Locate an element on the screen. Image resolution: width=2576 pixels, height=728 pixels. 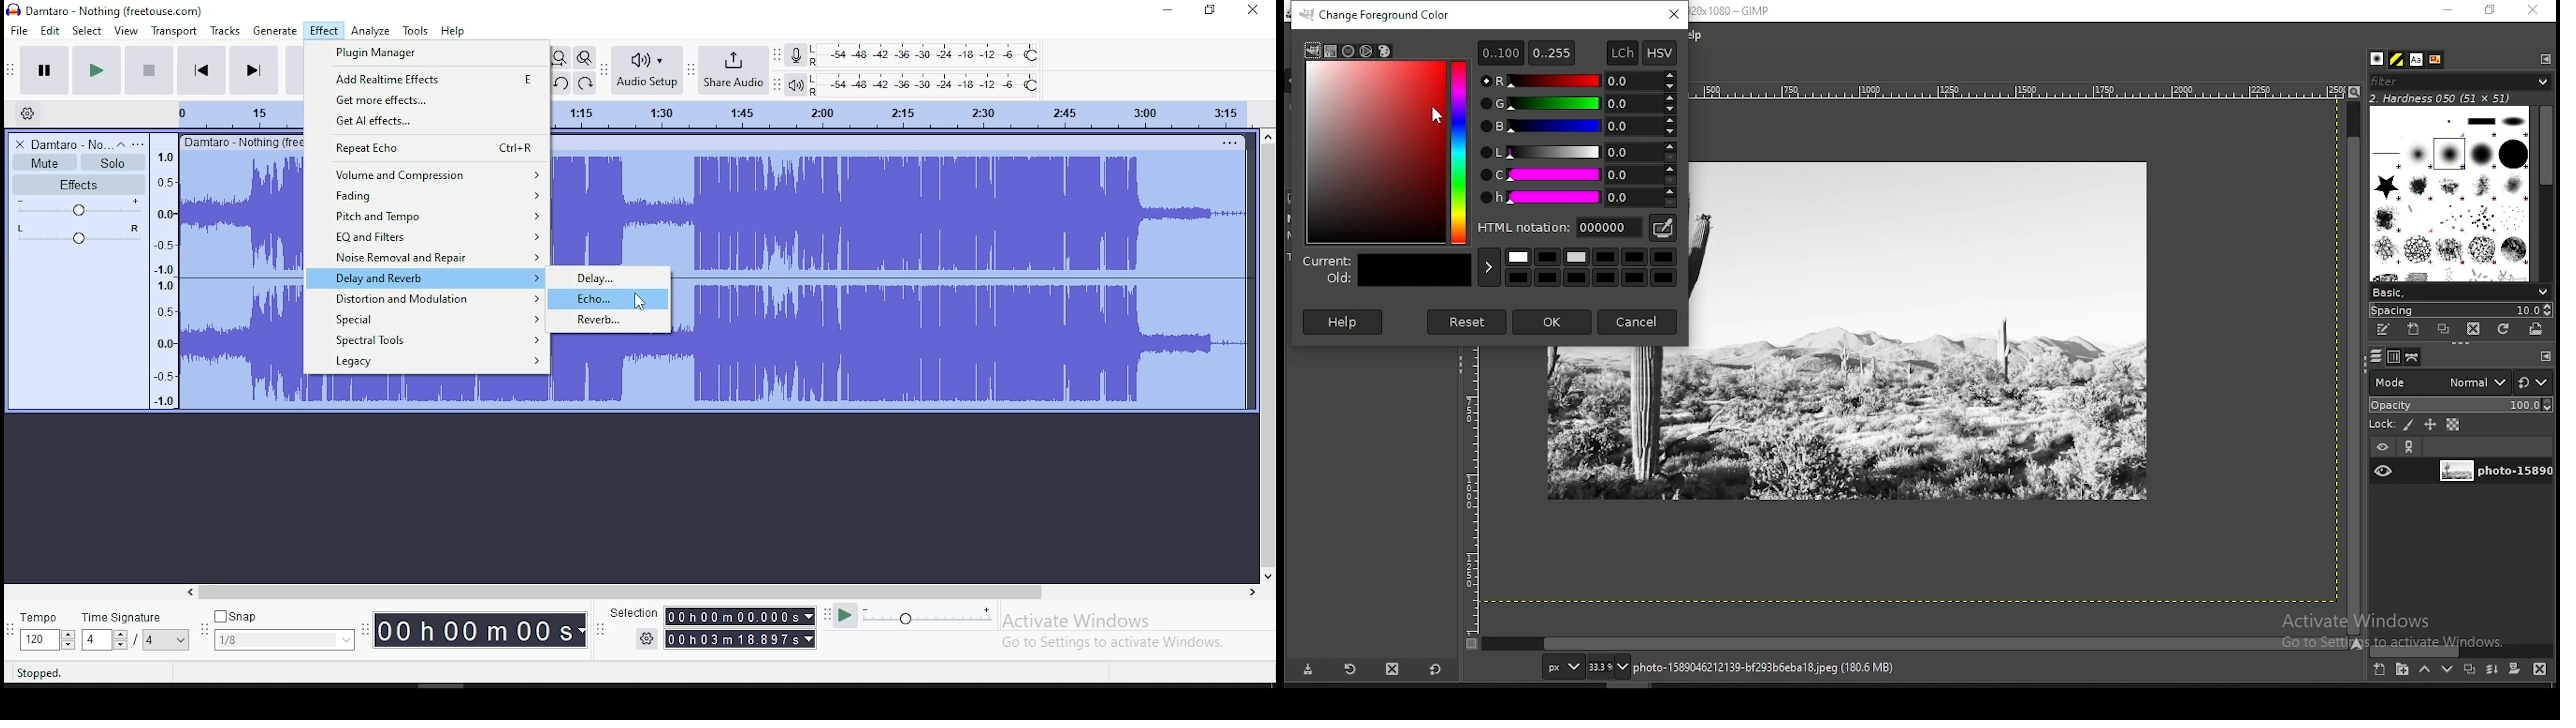
audio track is located at coordinates (901, 208).